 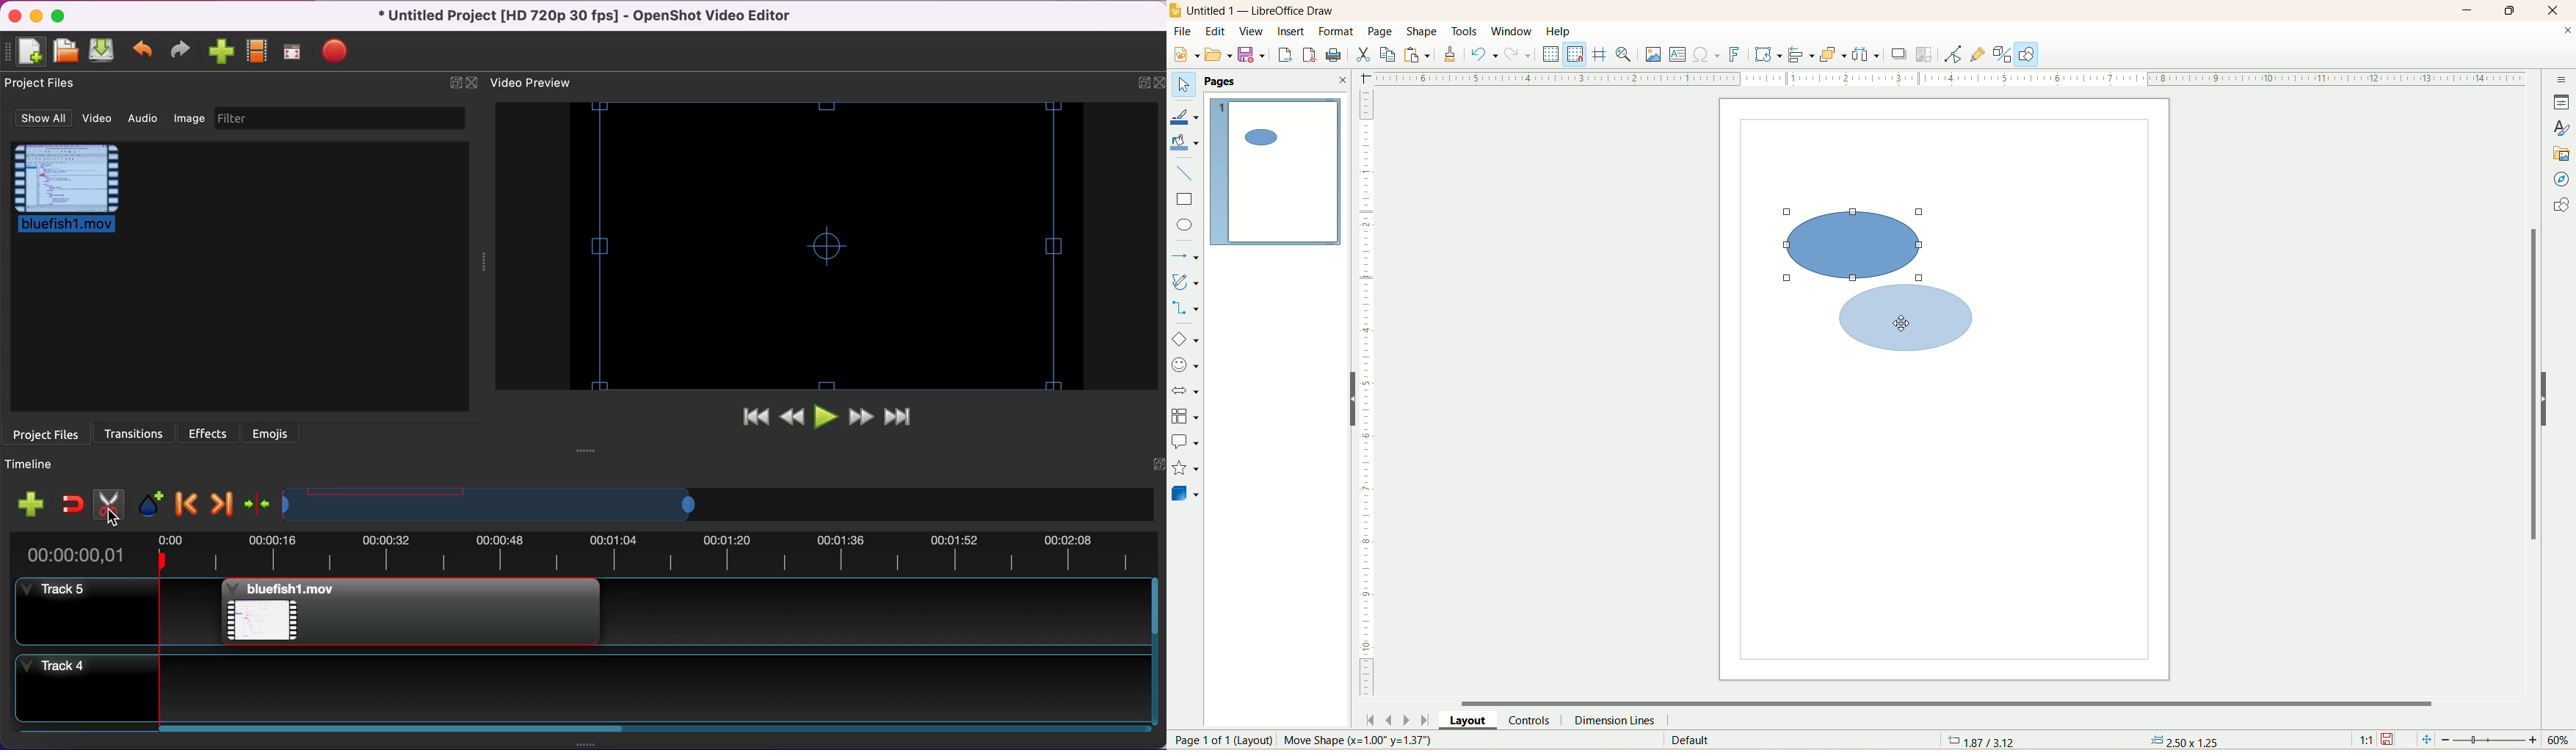 I want to click on dimension lines, so click(x=1626, y=719).